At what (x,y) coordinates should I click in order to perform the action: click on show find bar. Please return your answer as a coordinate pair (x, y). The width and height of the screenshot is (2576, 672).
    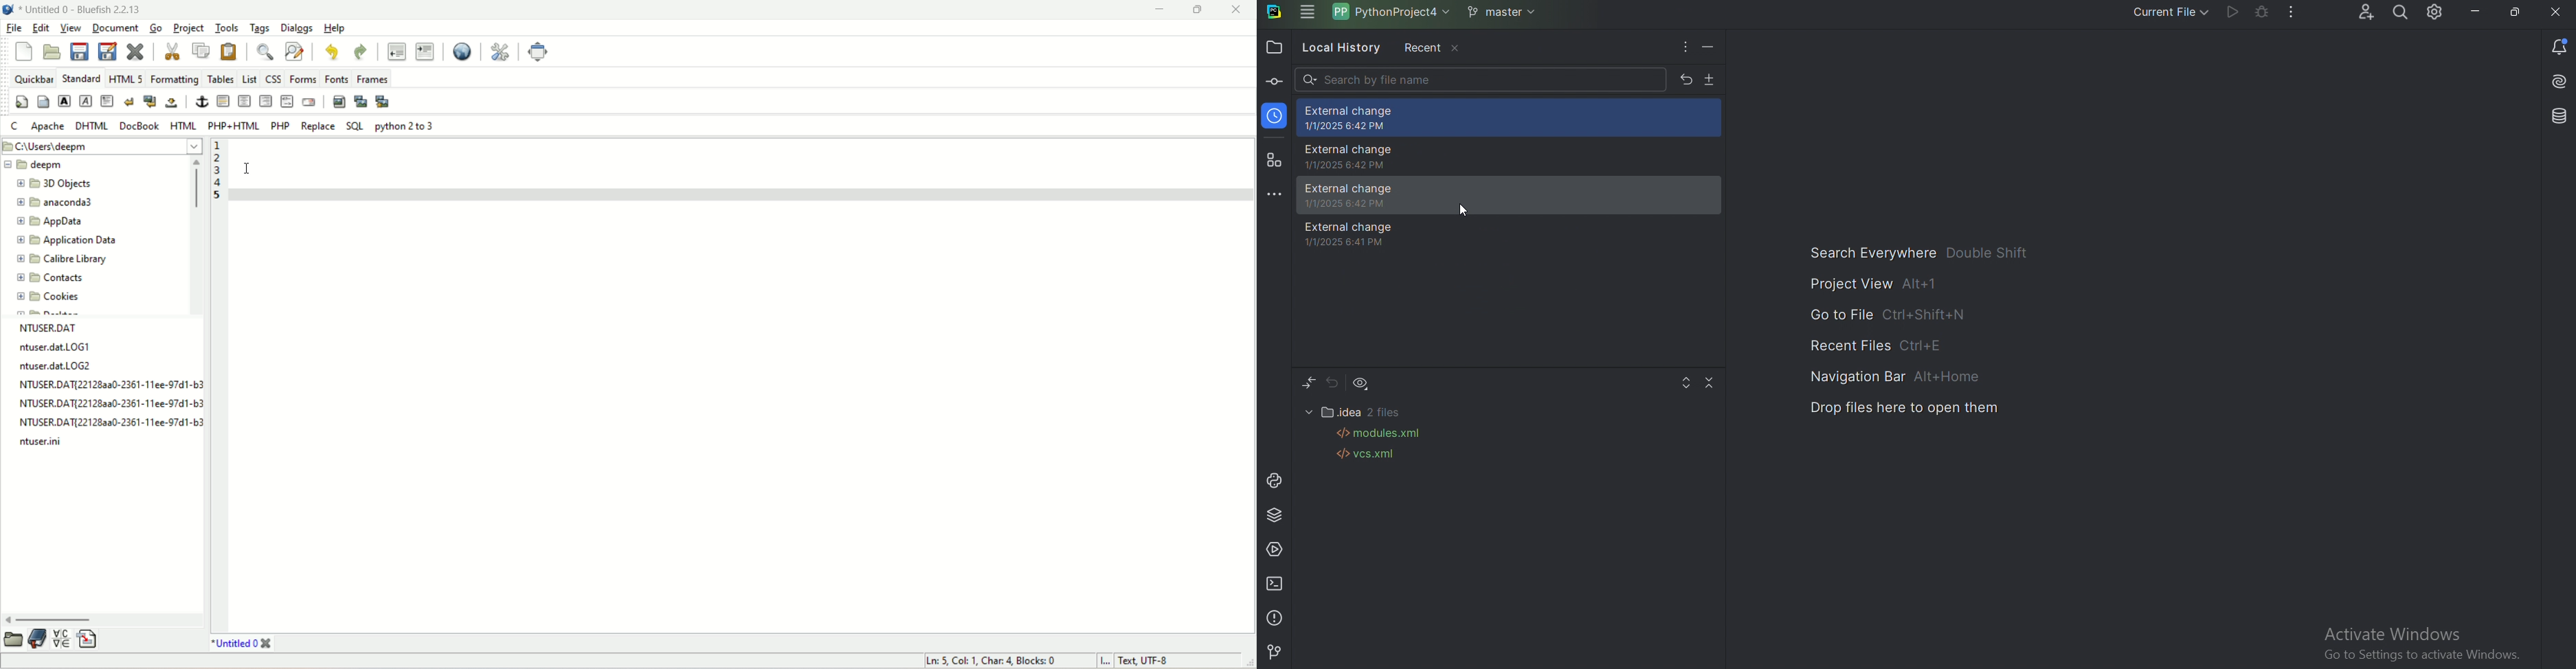
    Looking at the image, I should click on (263, 50).